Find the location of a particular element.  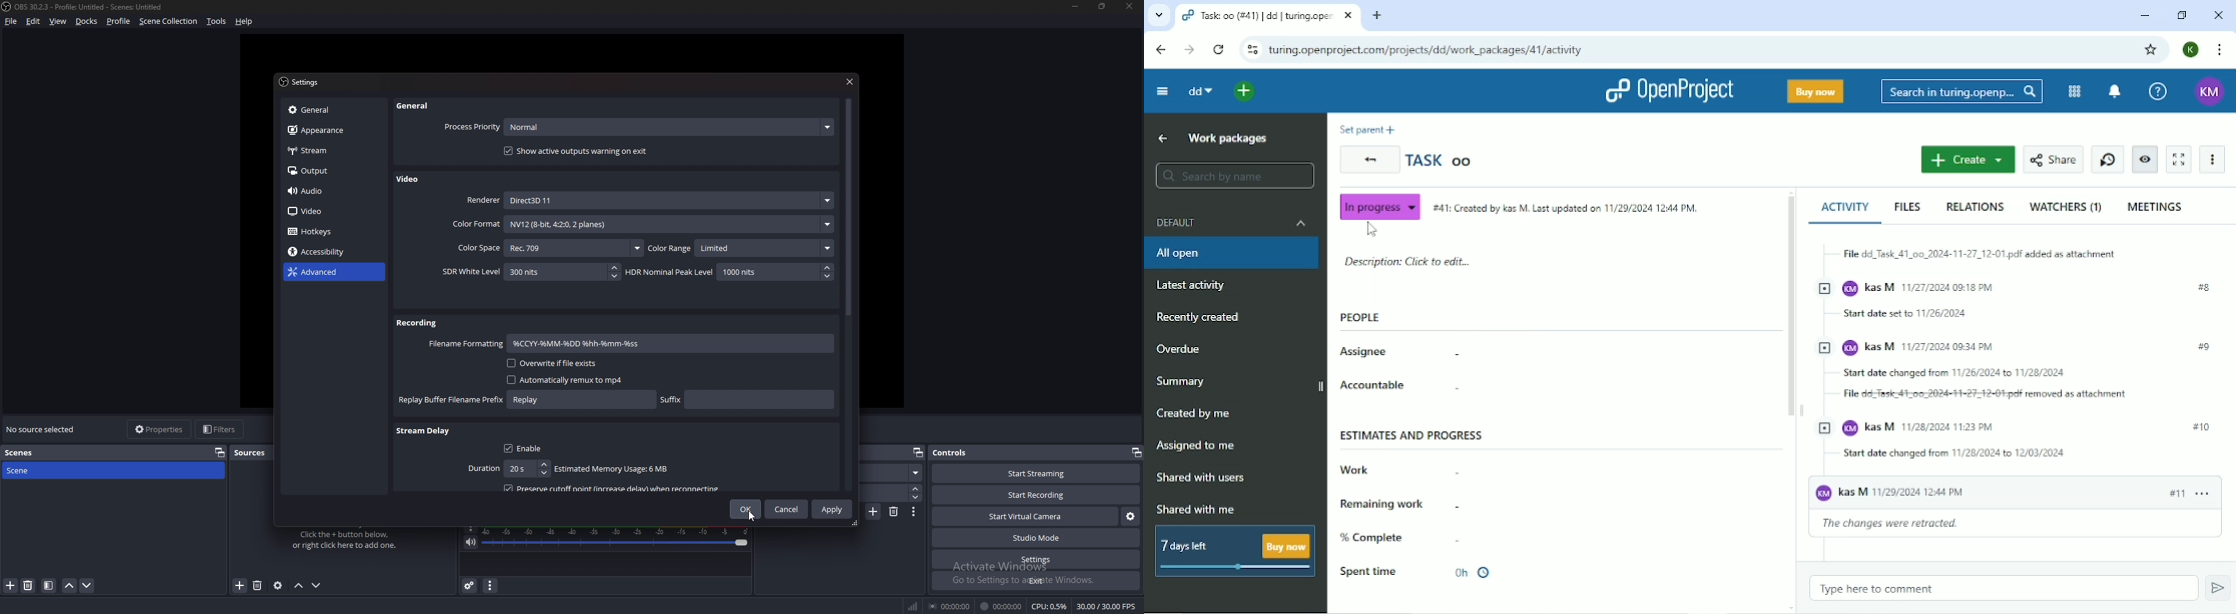

Relations is located at coordinates (1977, 207).